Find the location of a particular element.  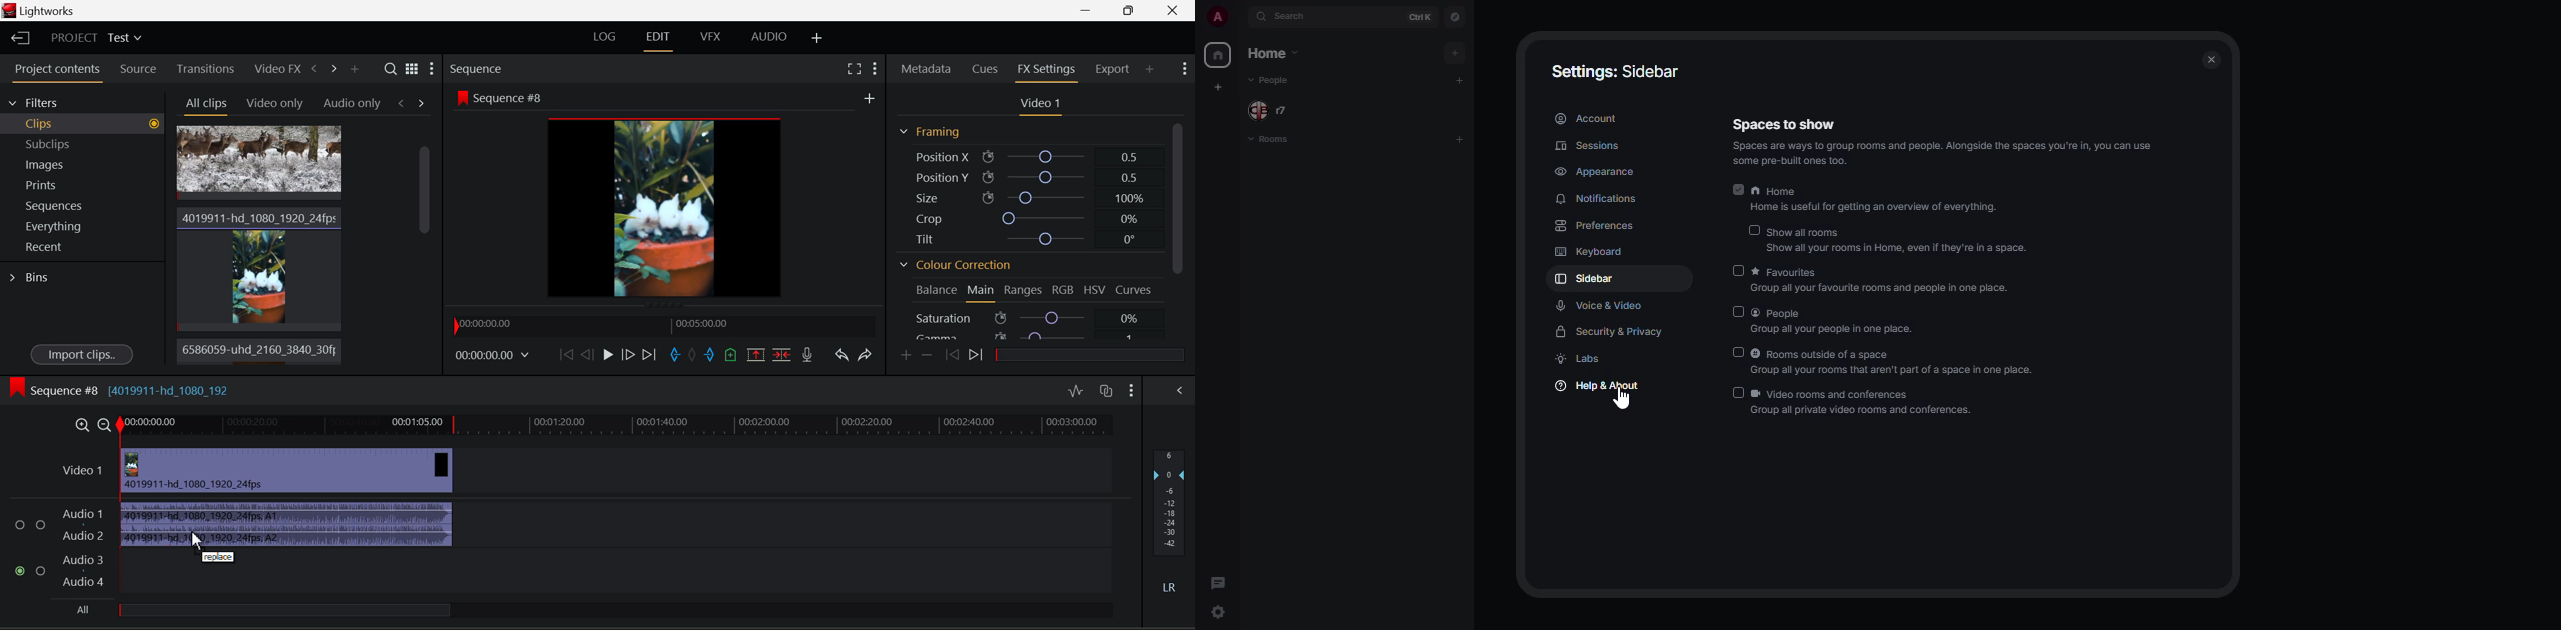

disabled is located at coordinates (1739, 271).